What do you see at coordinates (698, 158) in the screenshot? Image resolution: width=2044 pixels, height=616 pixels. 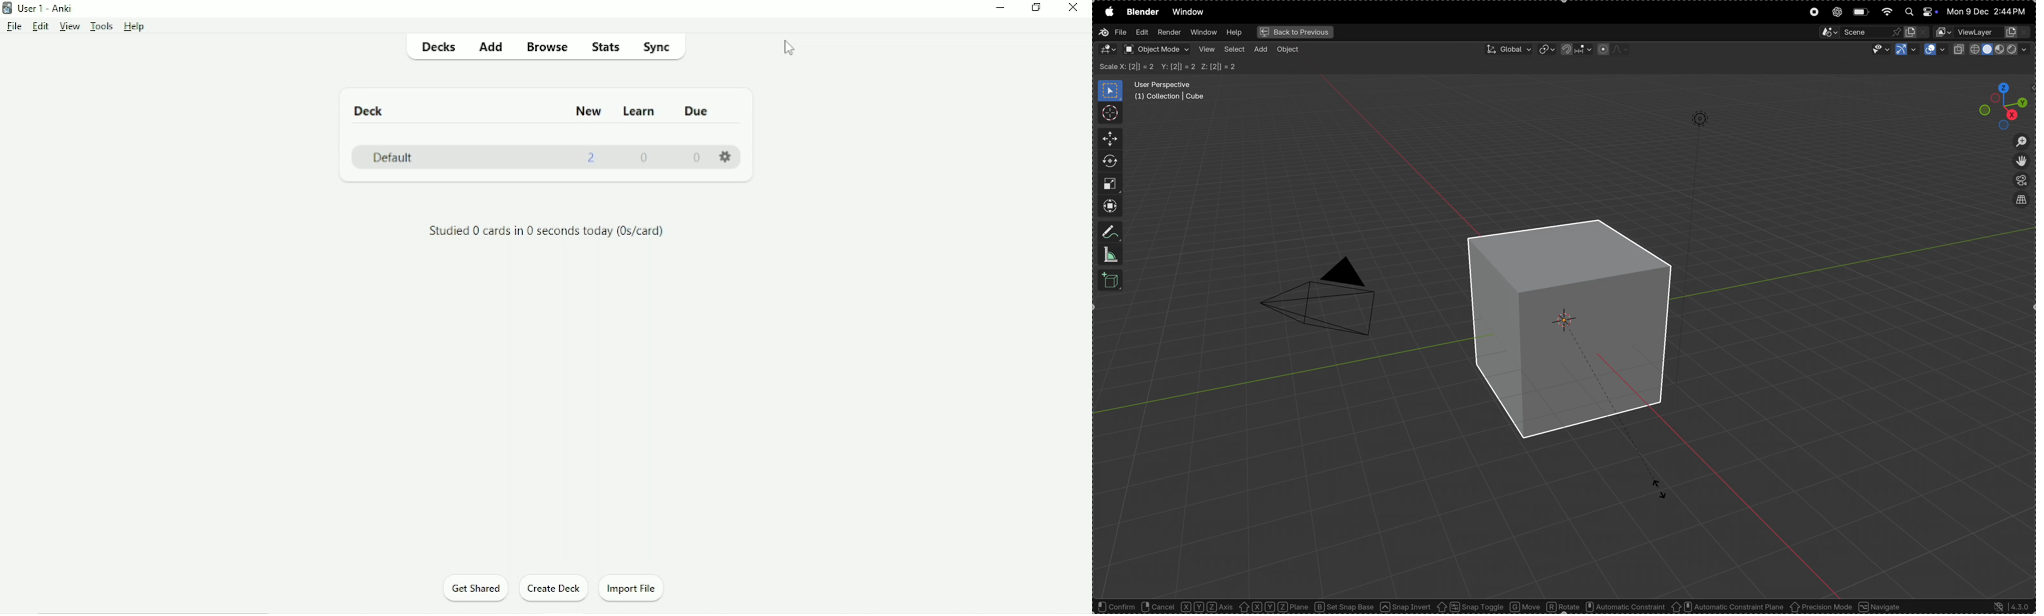 I see `0` at bounding box center [698, 158].